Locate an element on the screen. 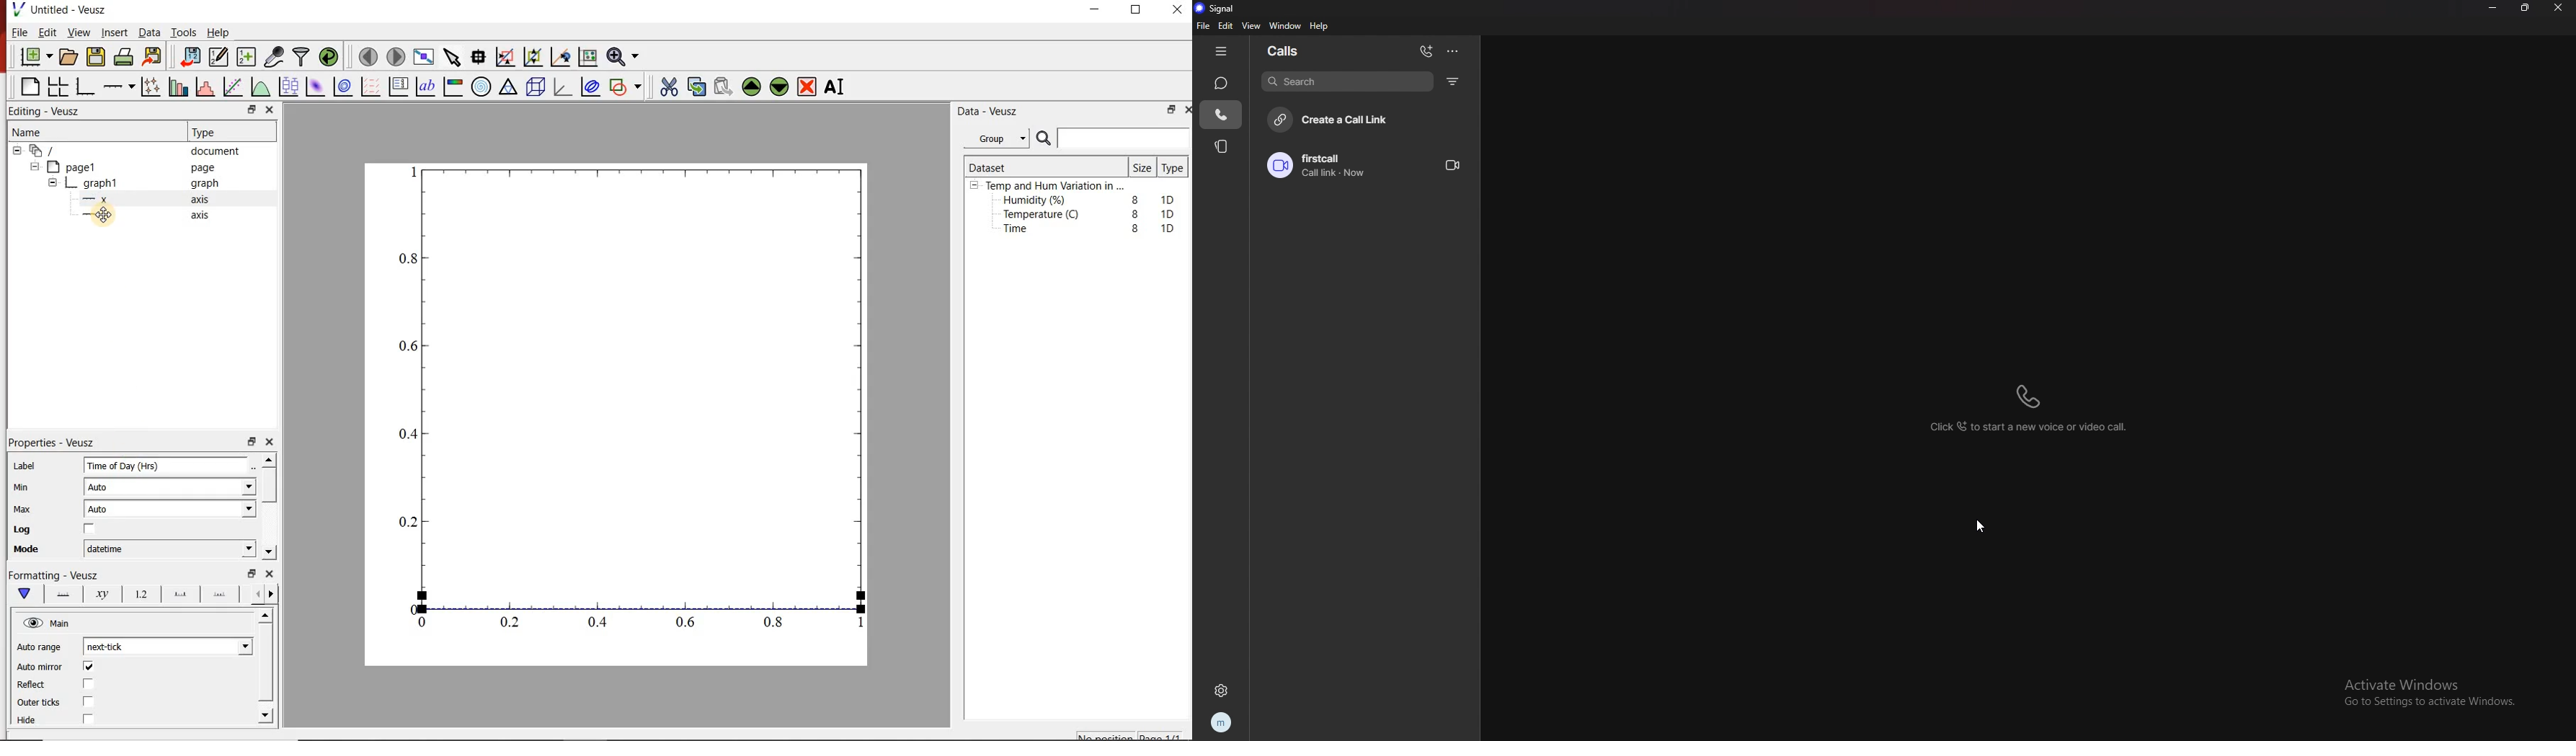 The image size is (2576, 756). 0.2 is located at coordinates (406, 522).